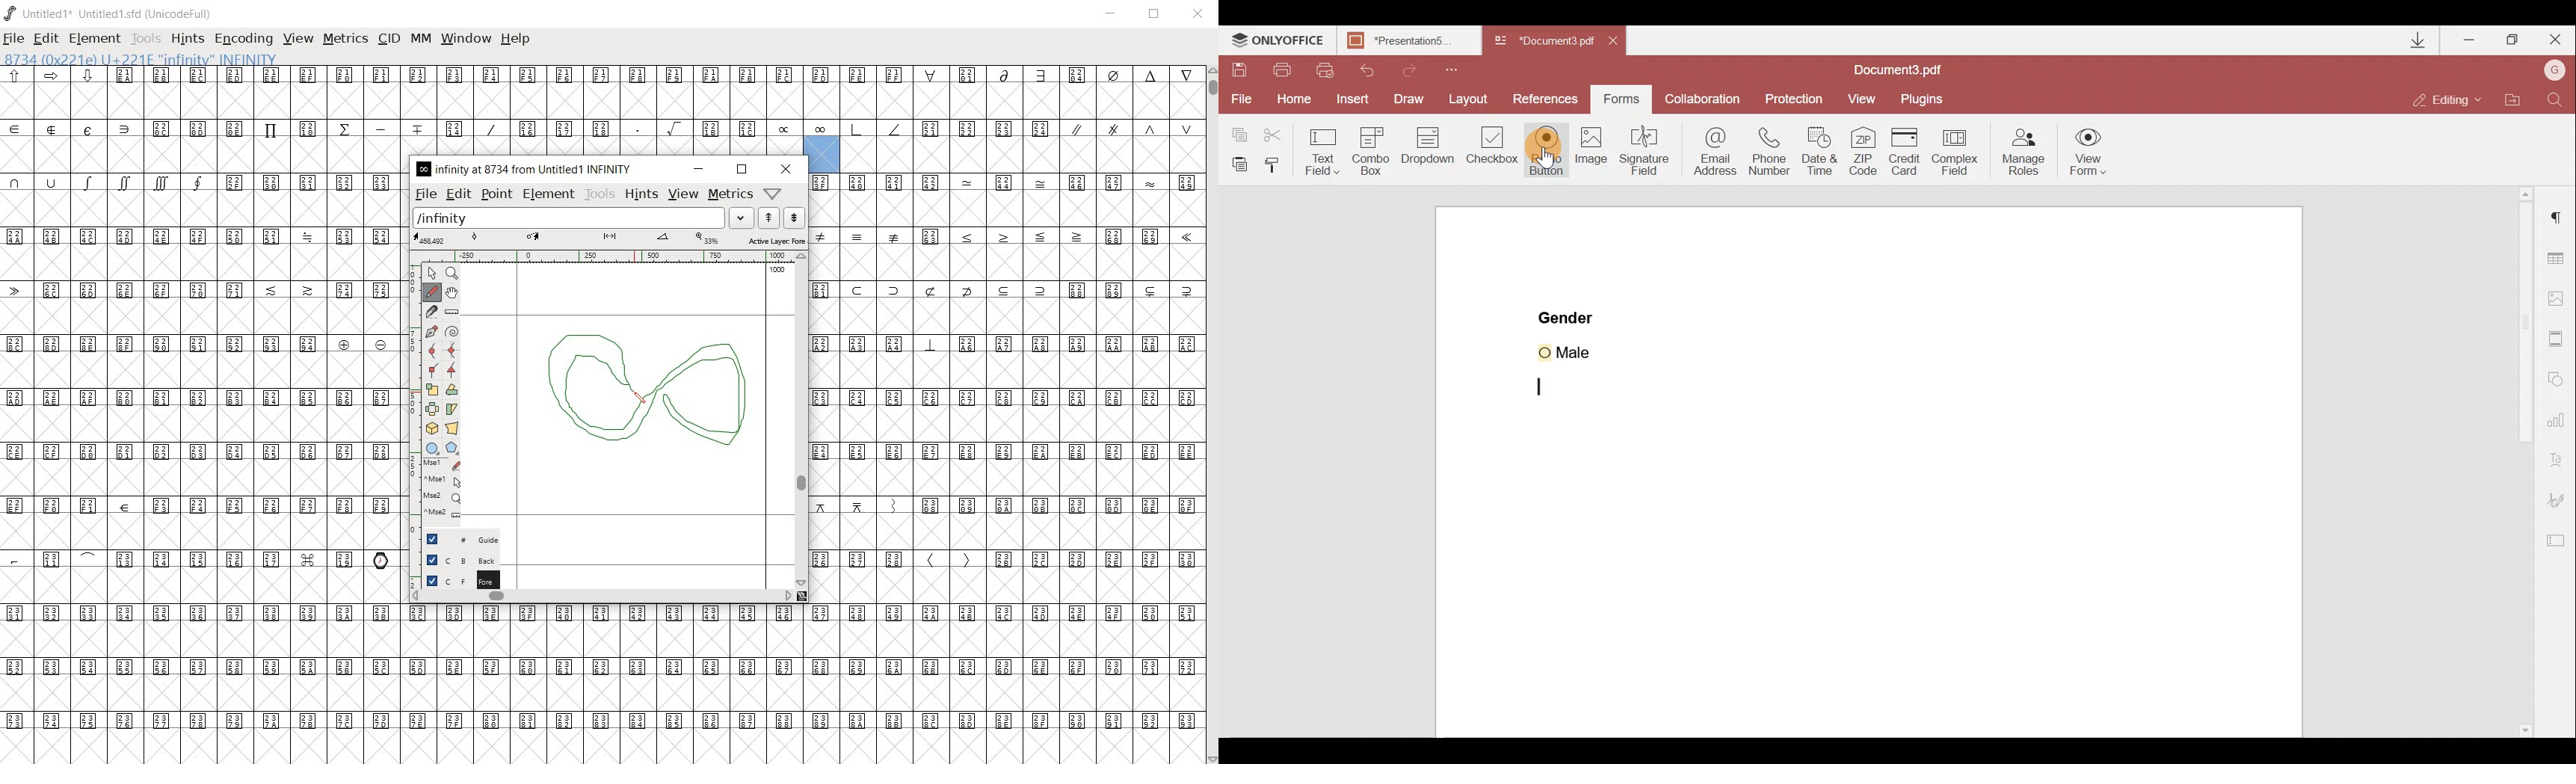 The width and height of the screenshot is (2576, 784). Describe the element at coordinates (1869, 97) in the screenshot. I see `View` at that location.